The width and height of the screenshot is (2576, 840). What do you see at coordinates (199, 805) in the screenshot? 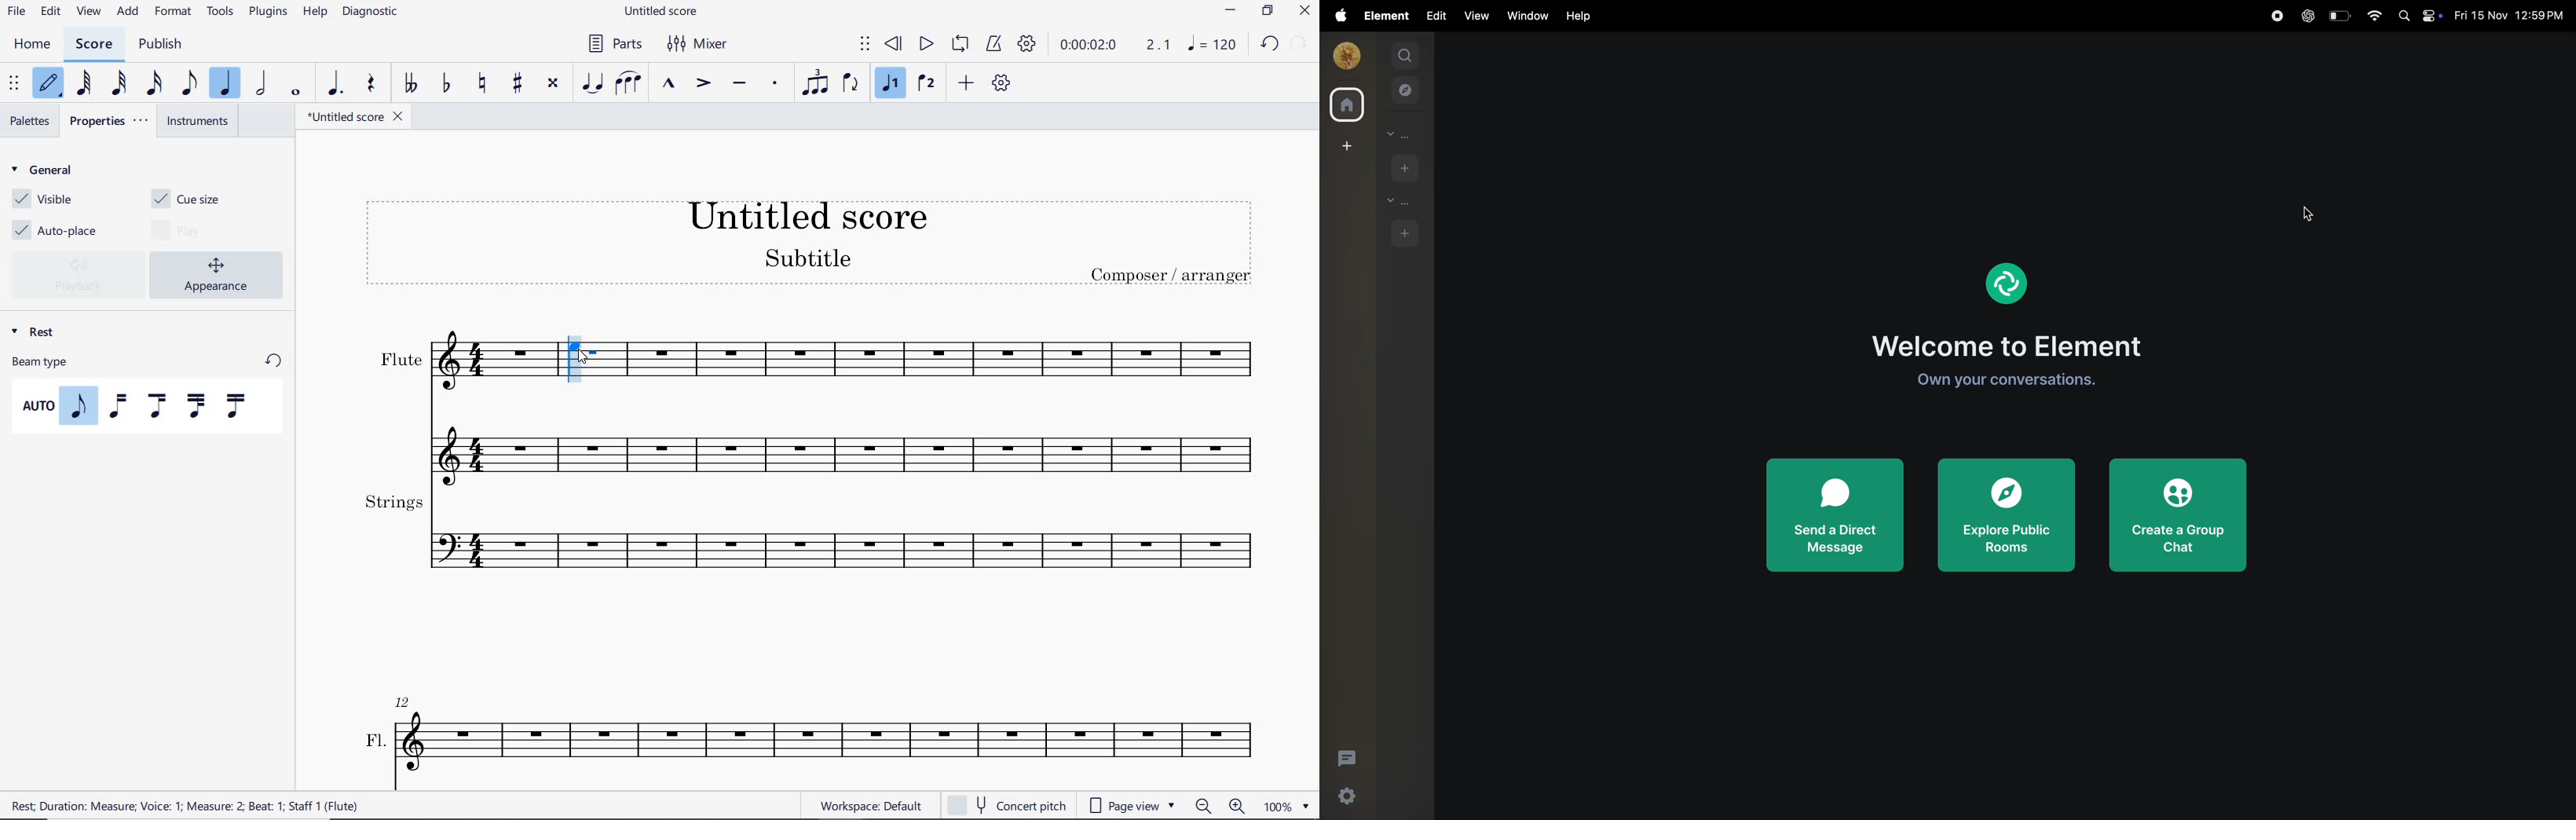
I see `REST DURATION` at bounding box center [199, 805].